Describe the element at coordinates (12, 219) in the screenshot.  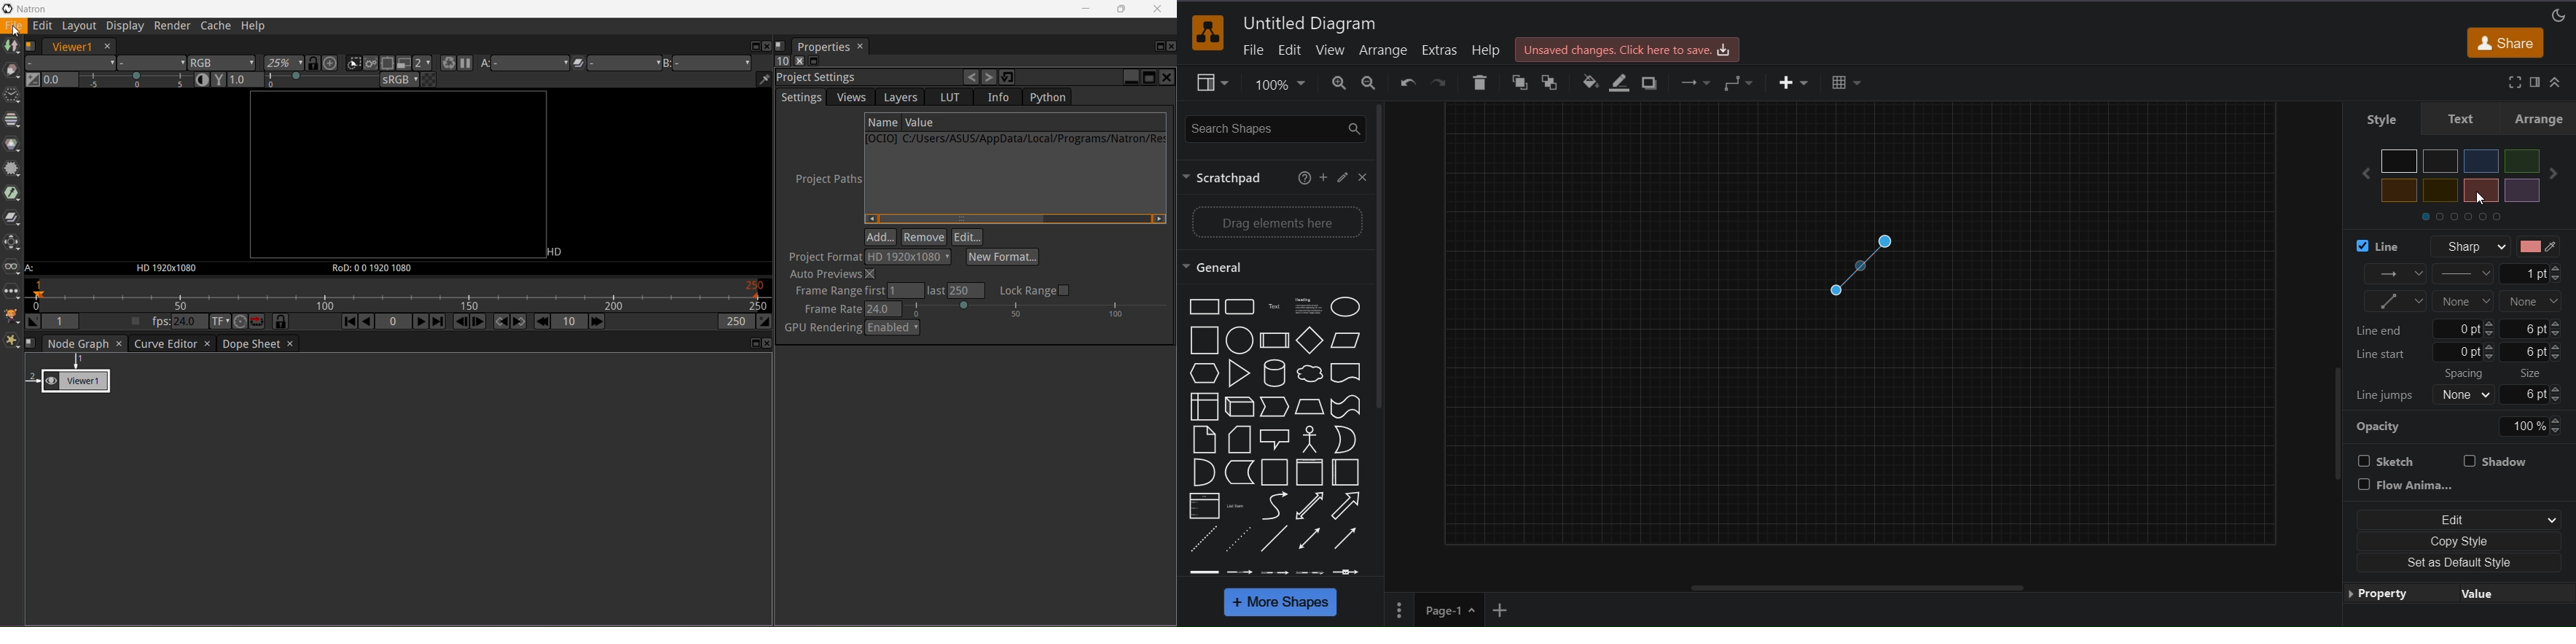
I see `Merge` at that location.